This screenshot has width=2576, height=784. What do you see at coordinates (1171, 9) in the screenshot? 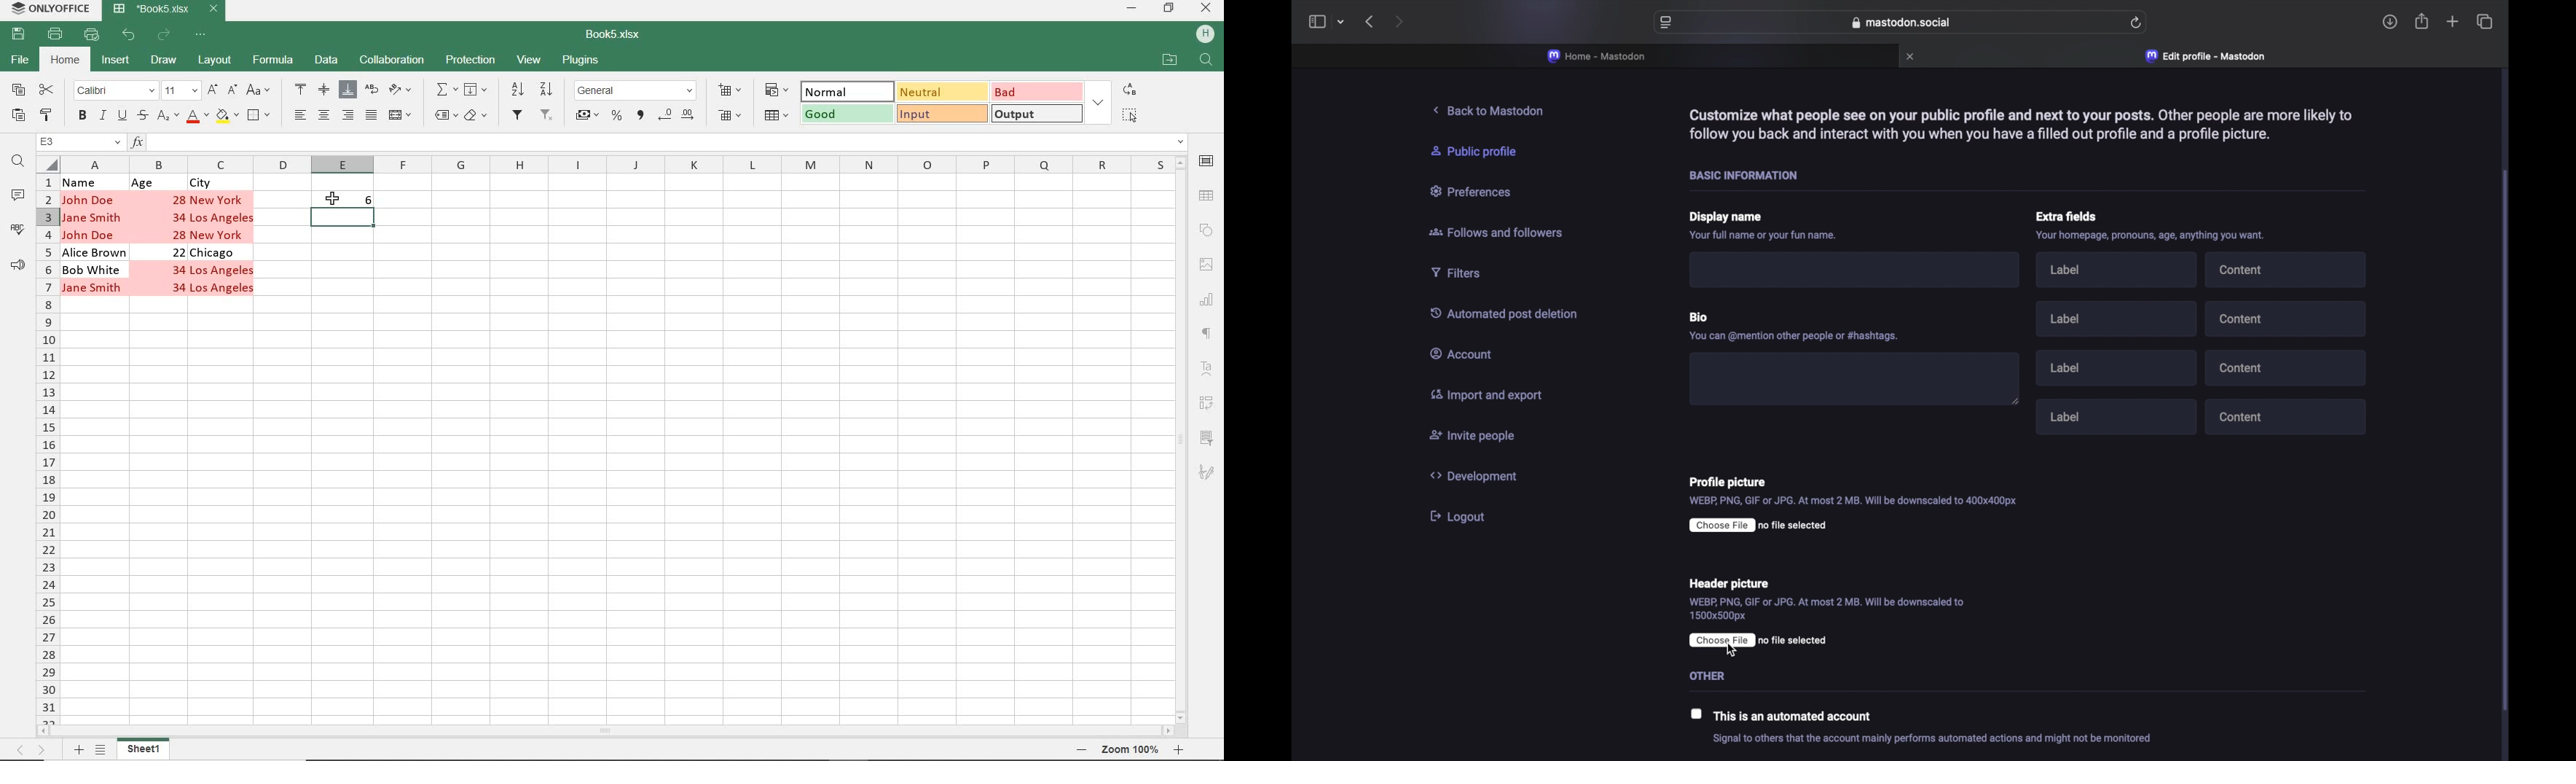
I see `RESTORE DOWN` at bounding box center [1171, 9].